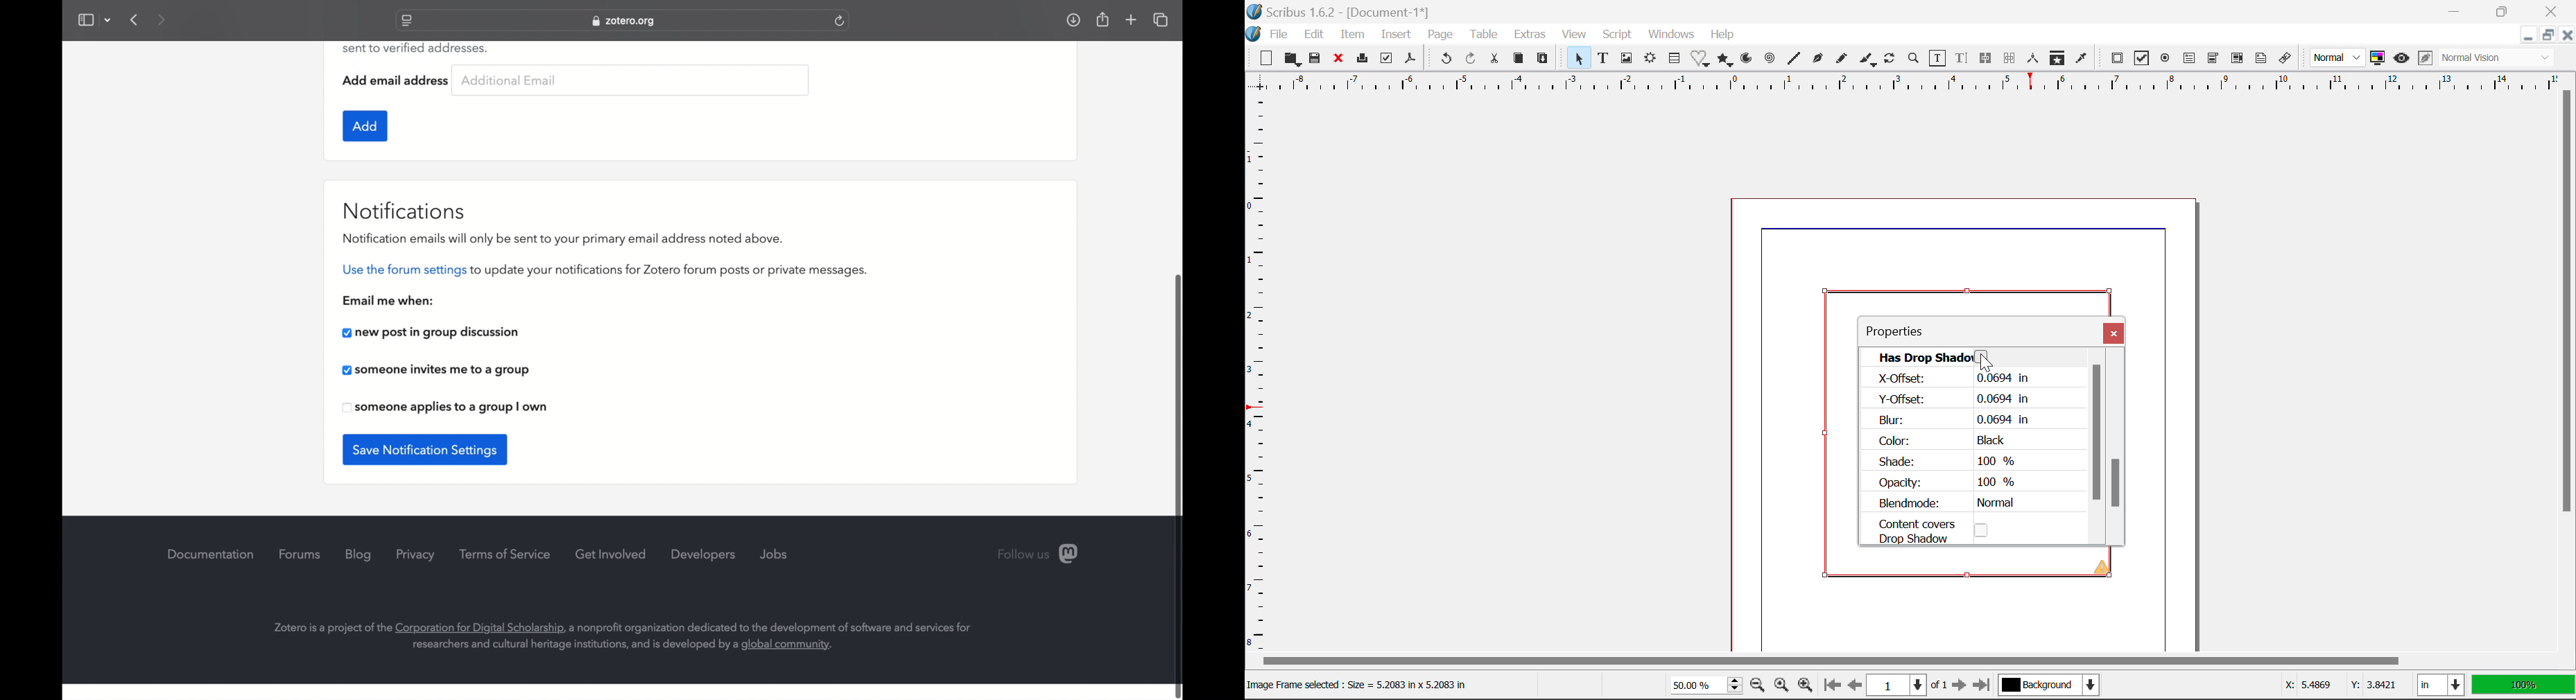  I want to click on Minimize, so click(2548, 35).